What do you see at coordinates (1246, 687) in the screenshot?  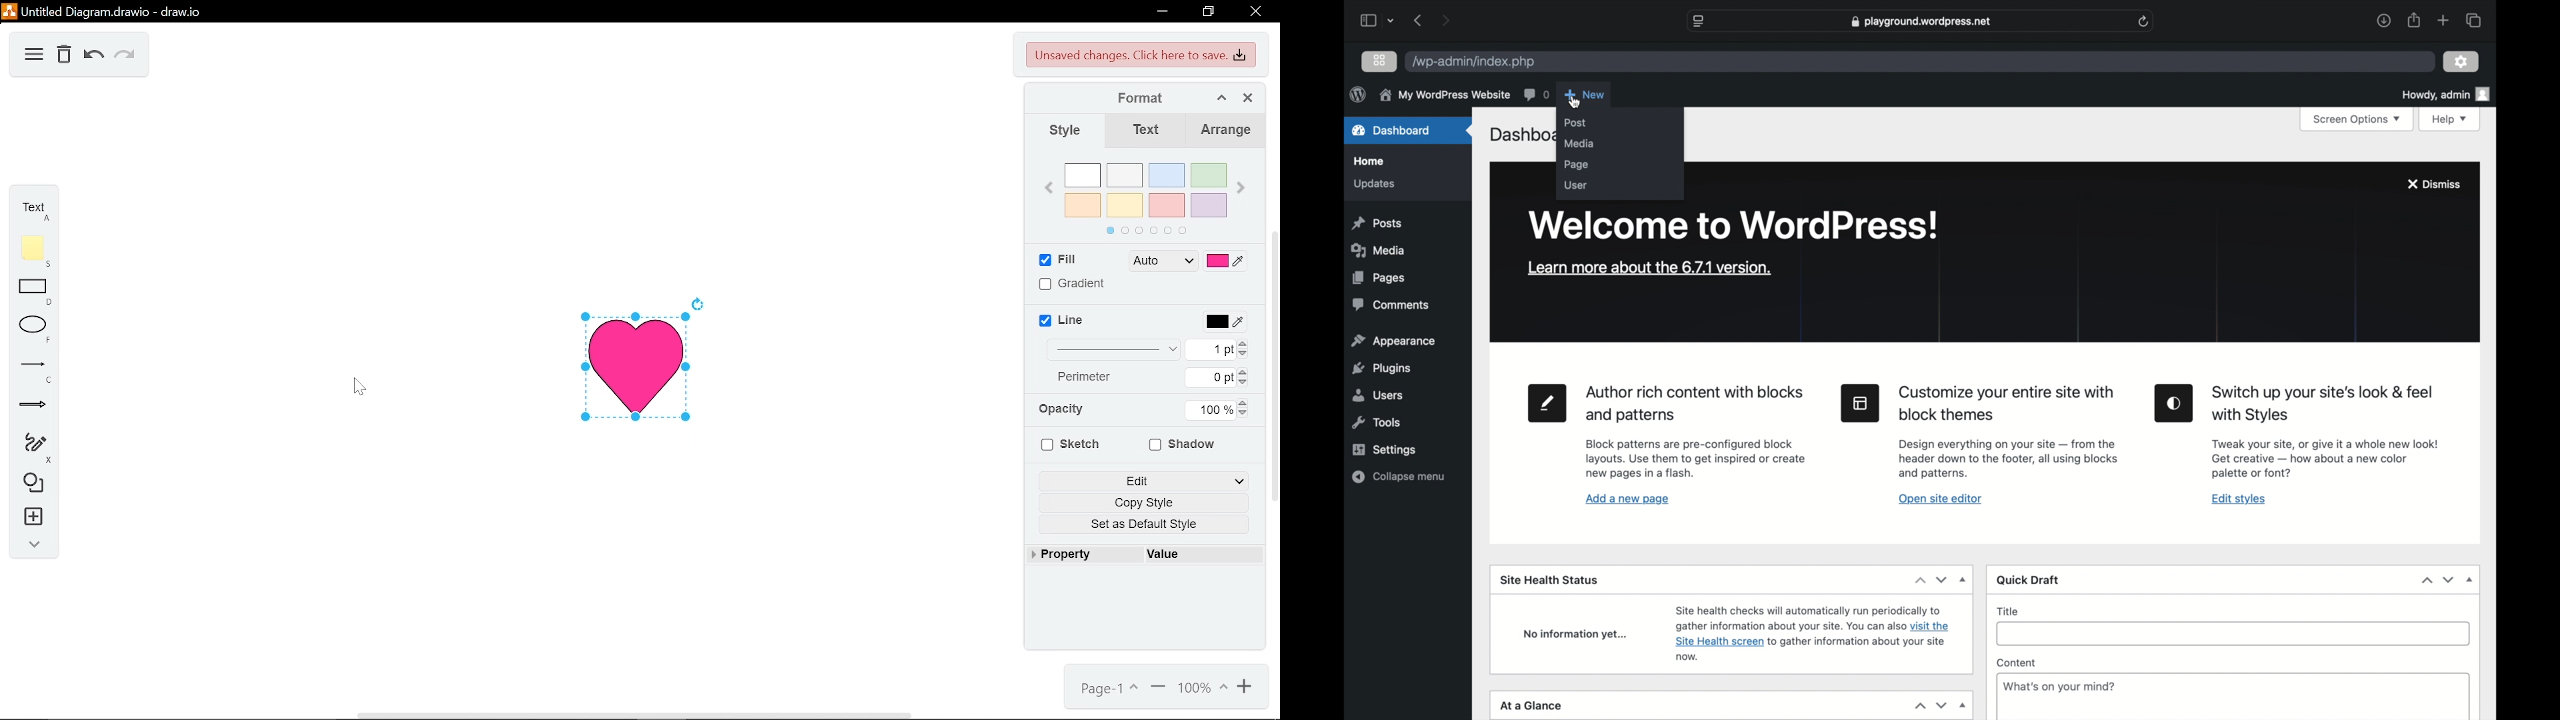 I see `zoom in` at bounding box center [1246, 687].